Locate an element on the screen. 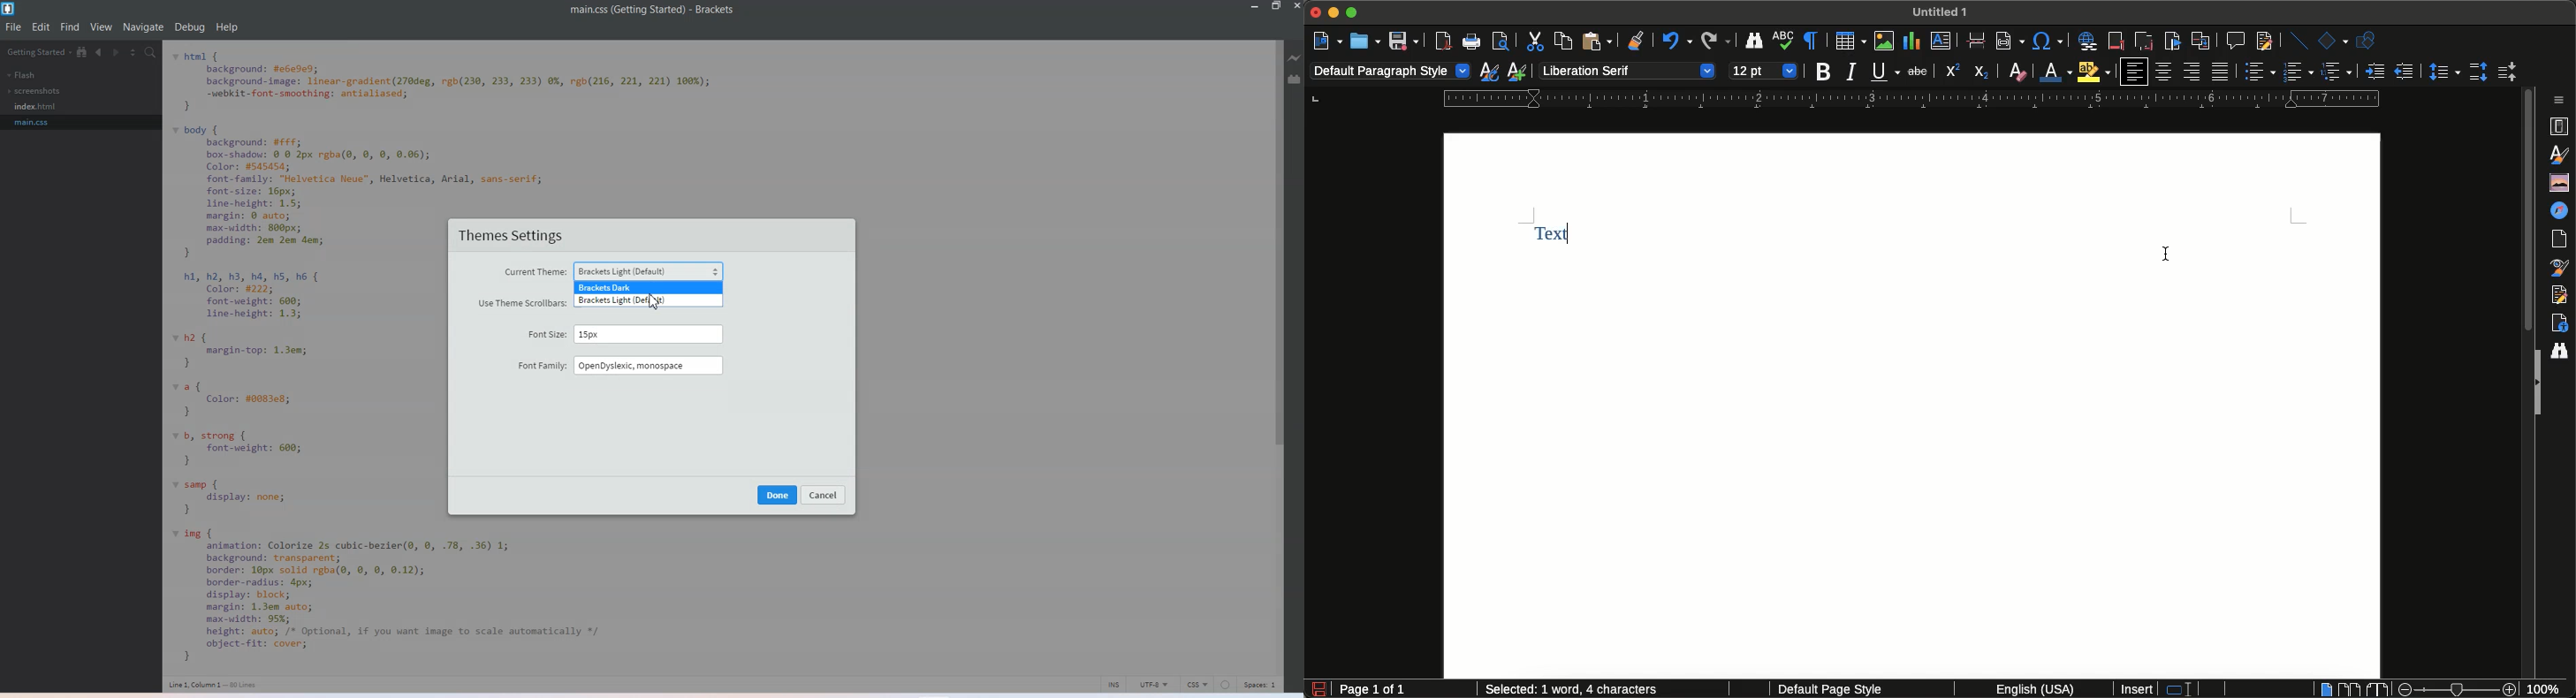  Single-page view is located at coordinates (2324, 690).